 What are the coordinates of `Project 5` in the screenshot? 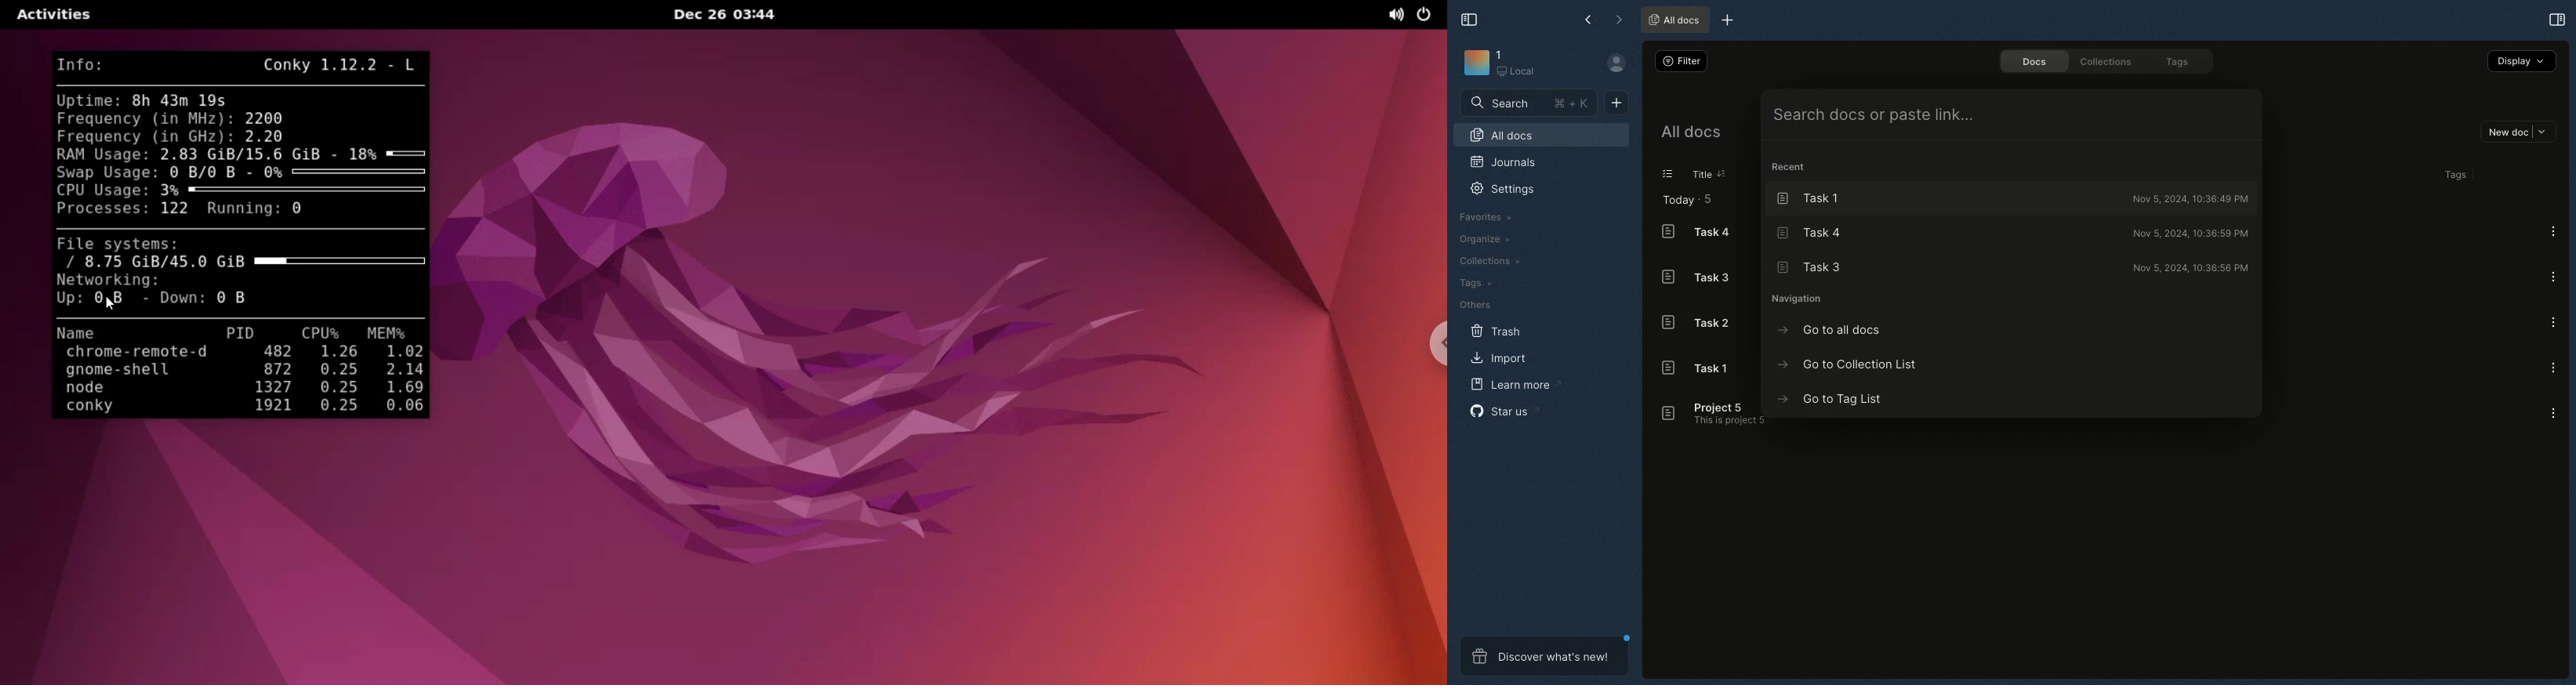 It's located at (1711, 414).